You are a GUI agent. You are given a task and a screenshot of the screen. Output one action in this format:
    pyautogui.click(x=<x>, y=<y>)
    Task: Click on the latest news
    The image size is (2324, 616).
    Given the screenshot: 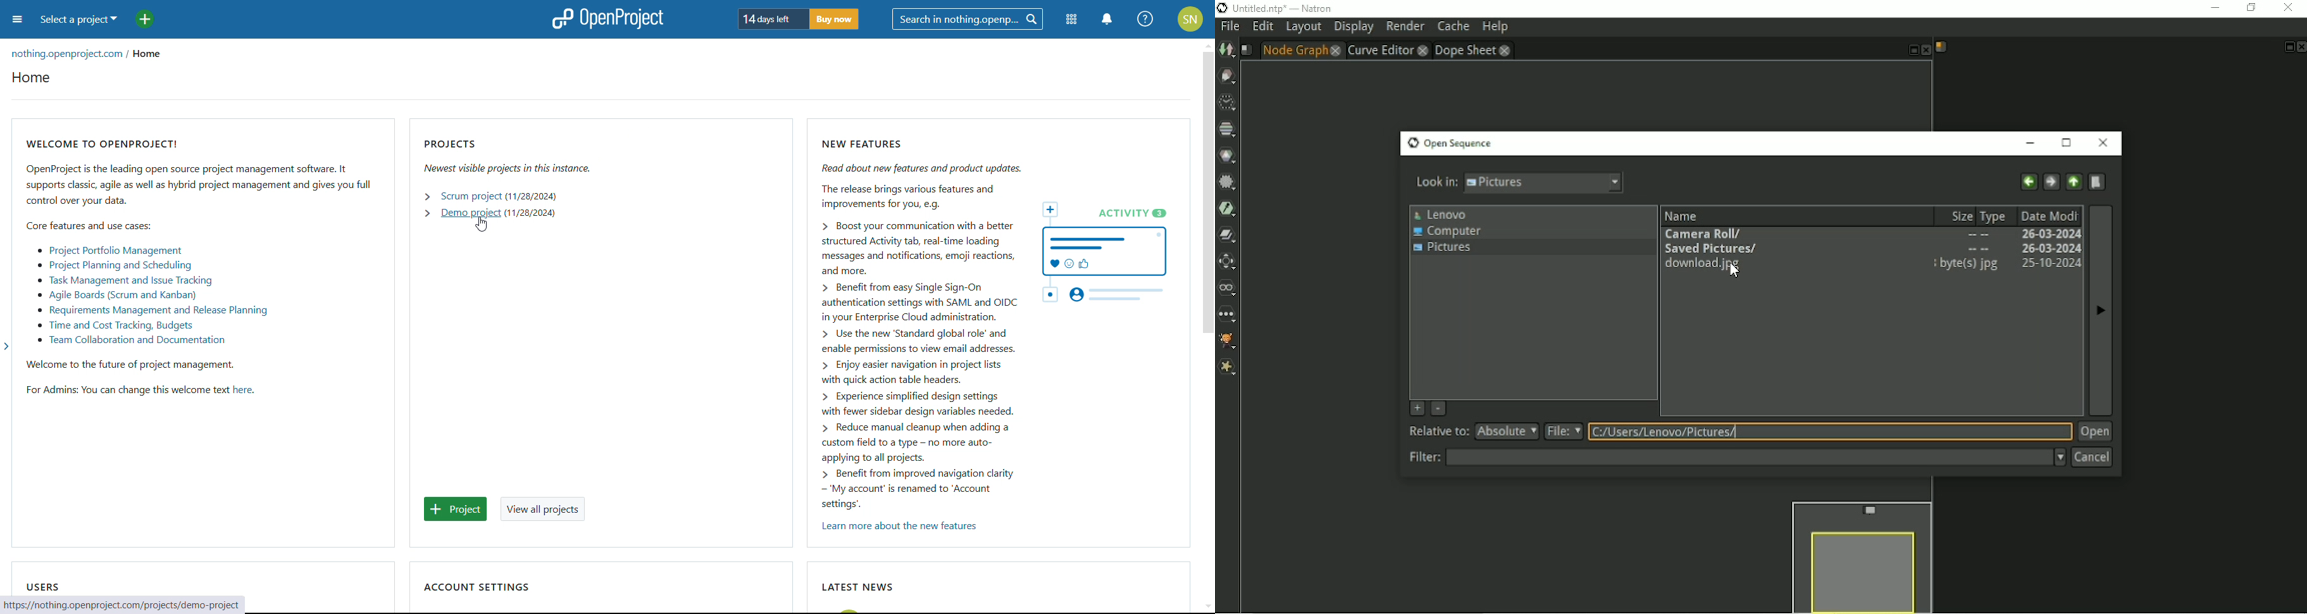 What is the action you would take?
    pyautogui.click(x=857, y=587)
    